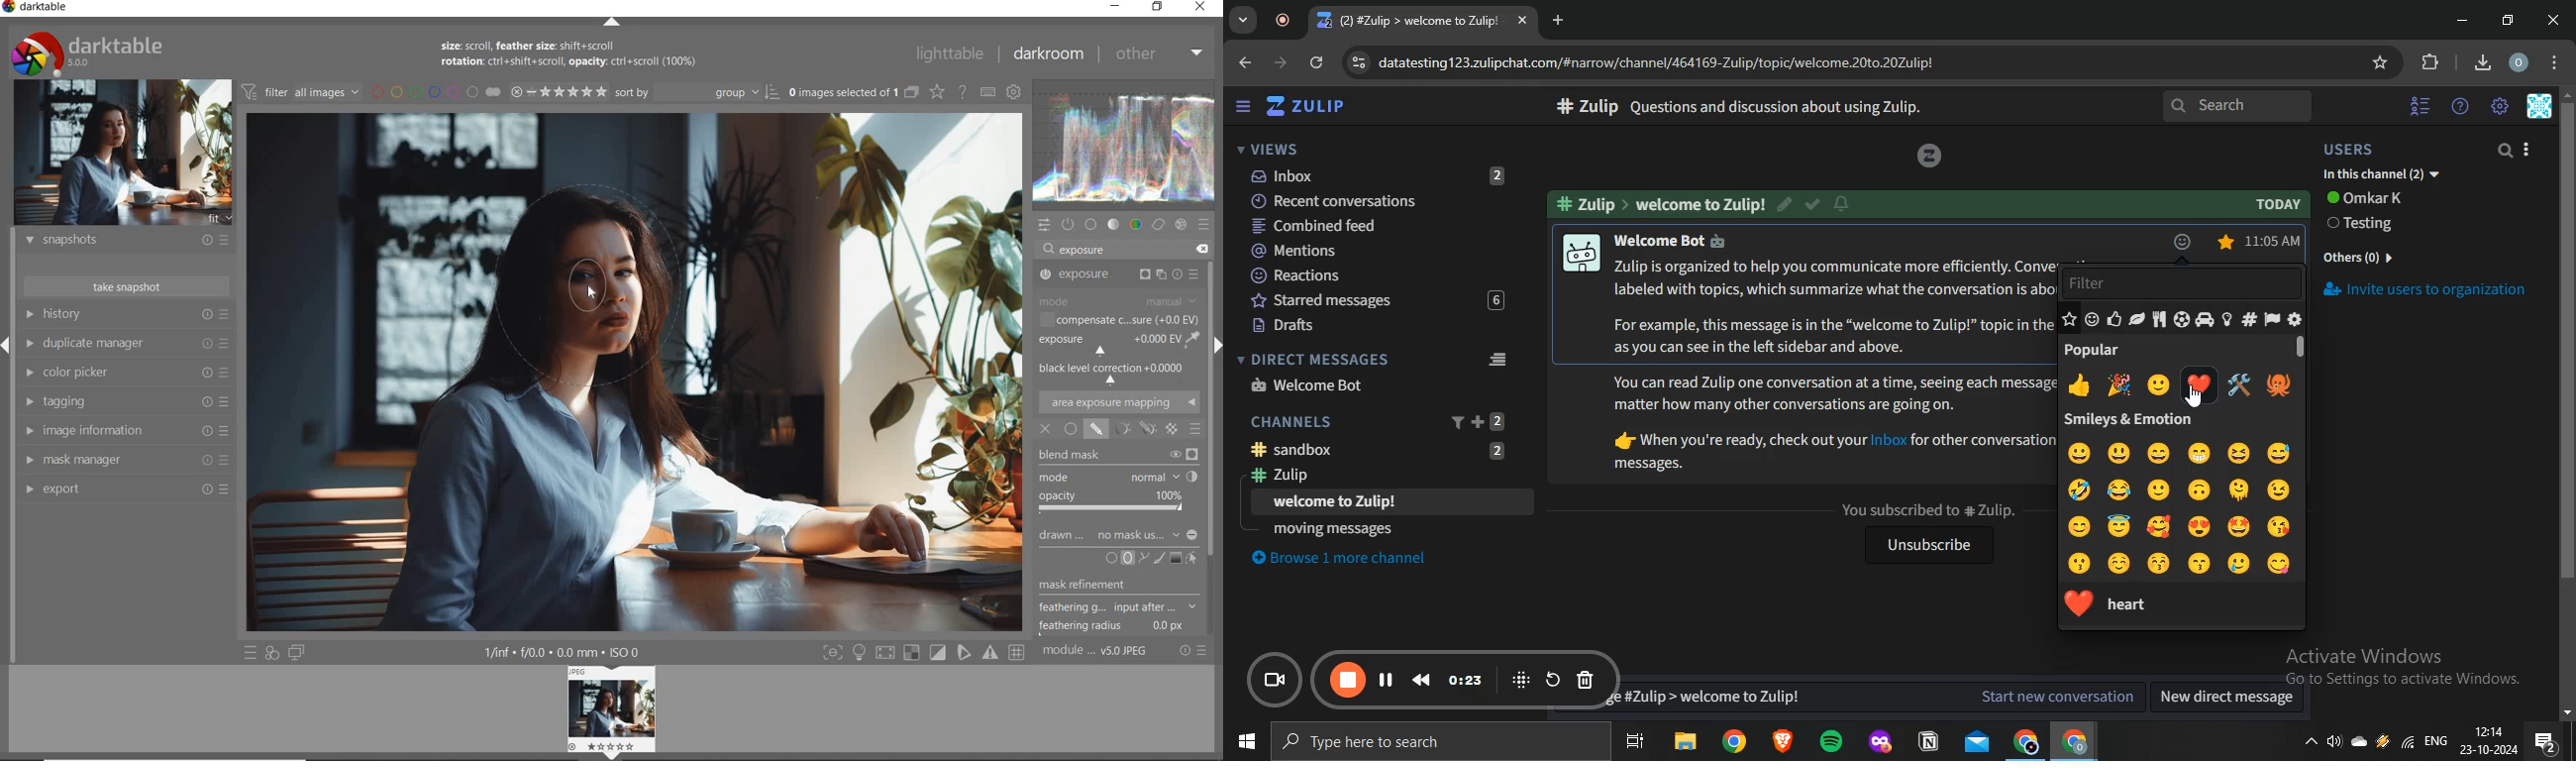 Image resolution: width=2576 pixels, height=784 pixels. Describe the element at coordinates (2526, 151) in the screenshot. I see `` at that location.